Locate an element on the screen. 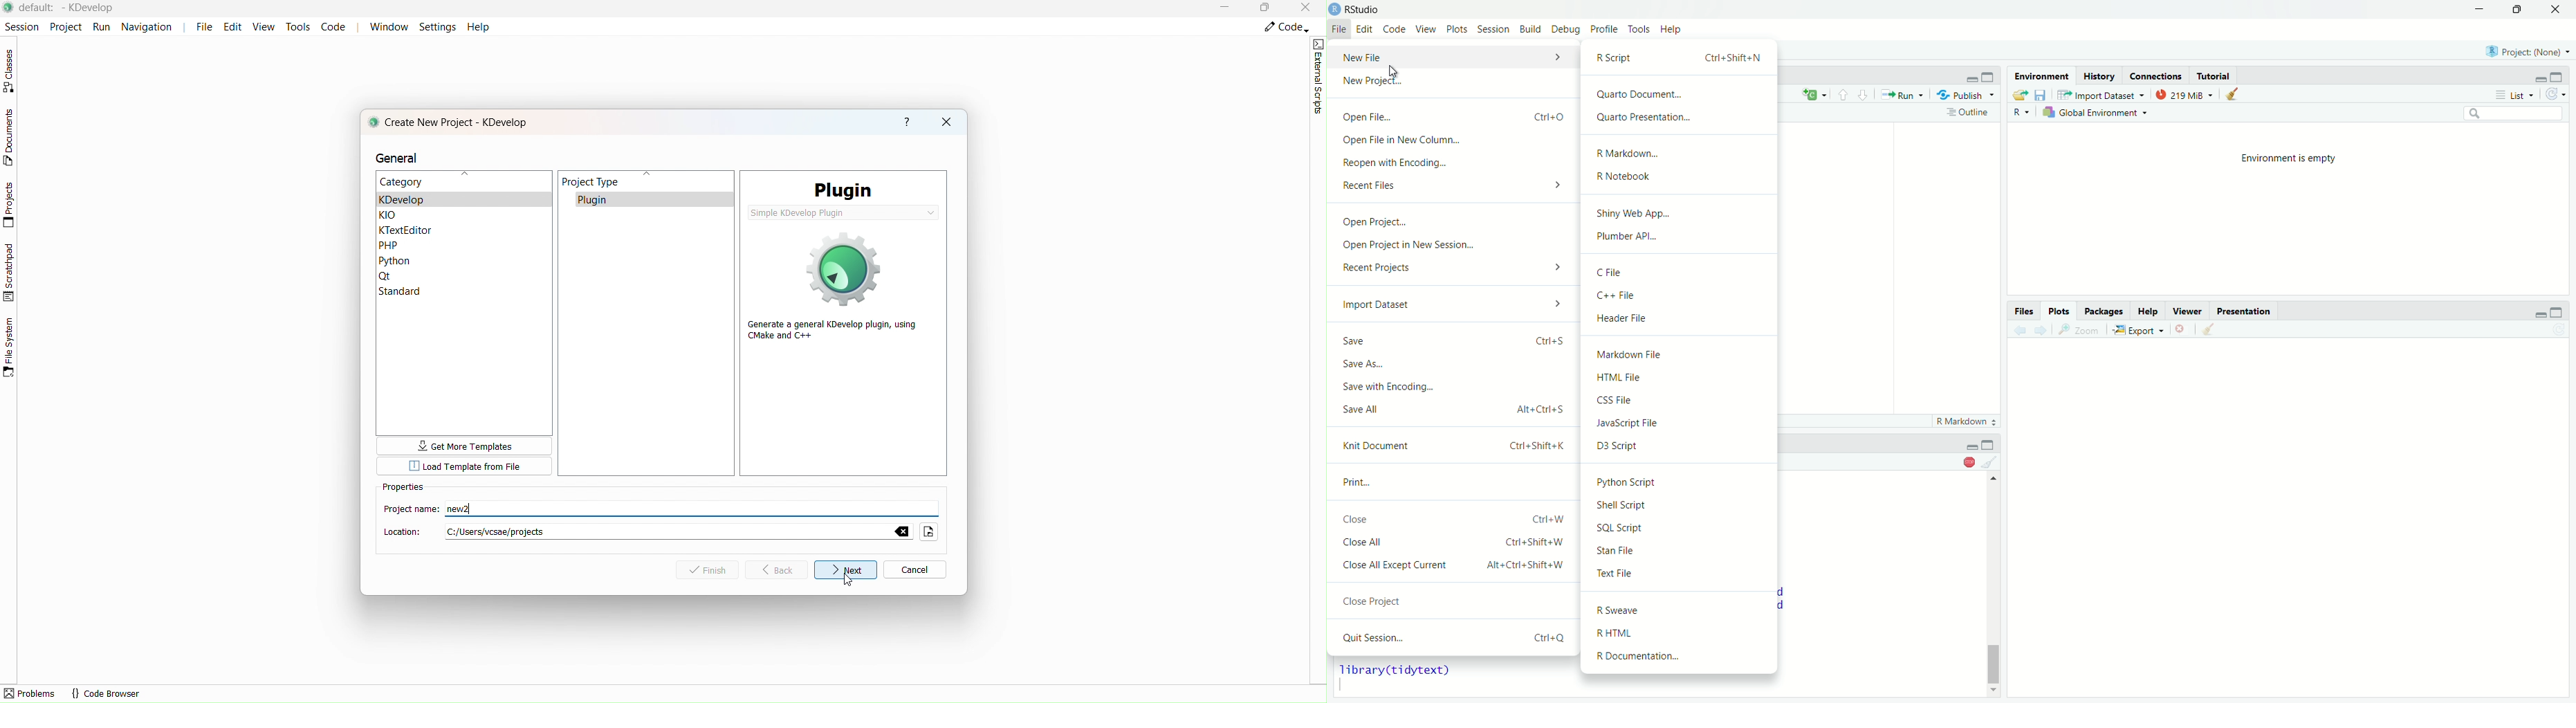  New File is located at coordinates (1453, 57).